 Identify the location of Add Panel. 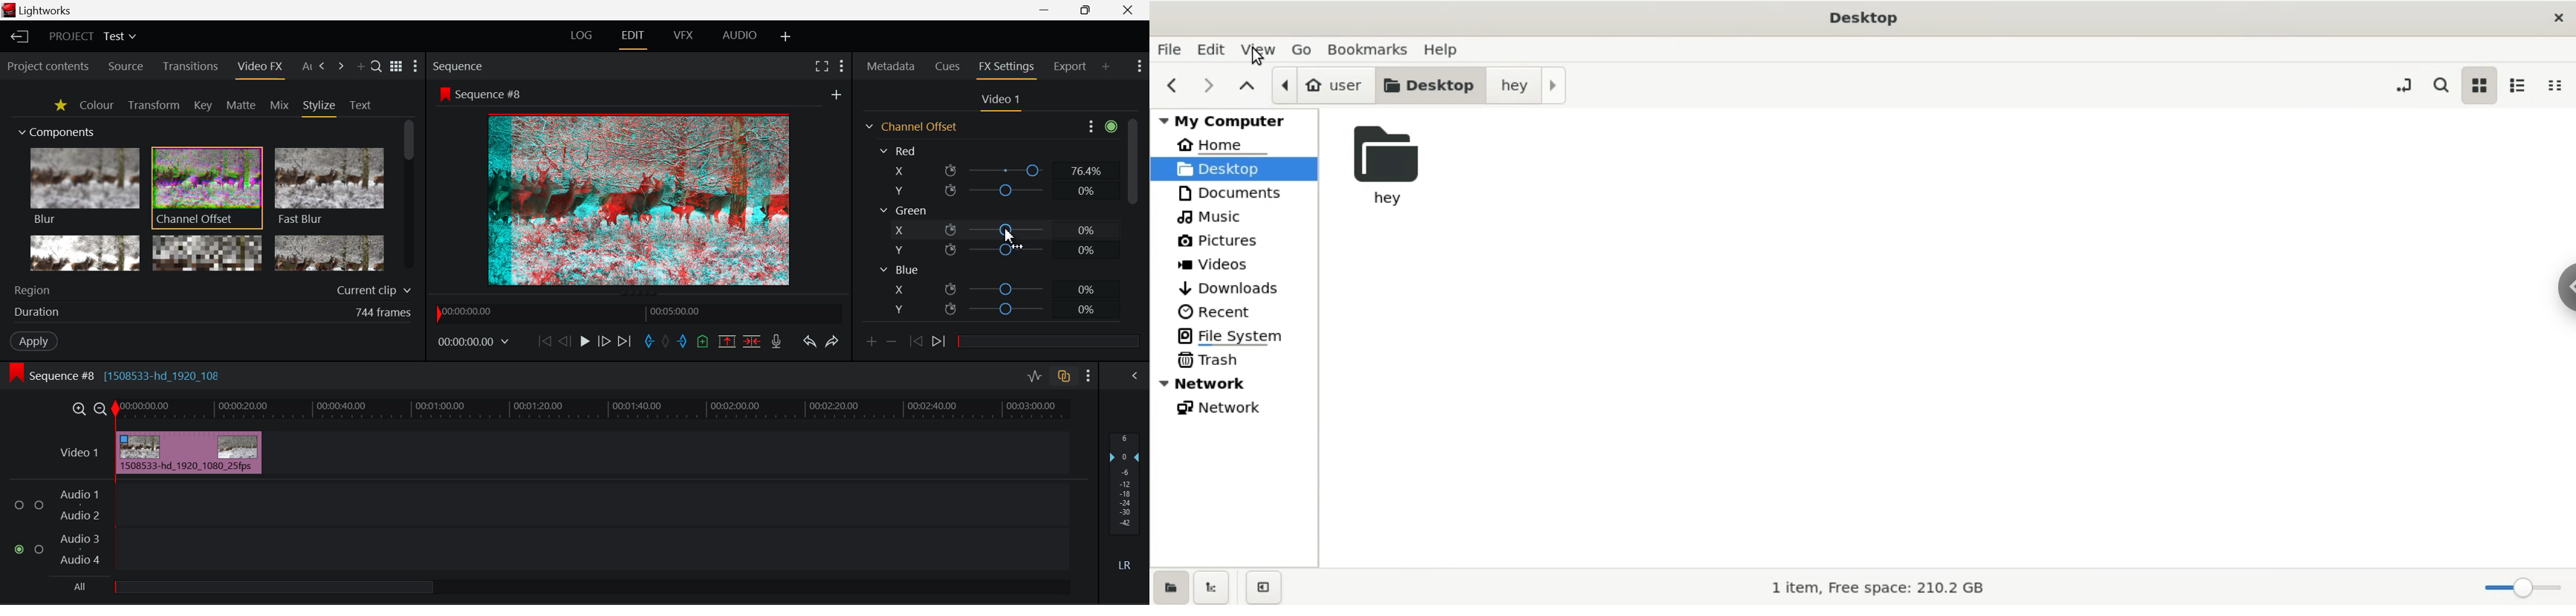
(1105, 67).